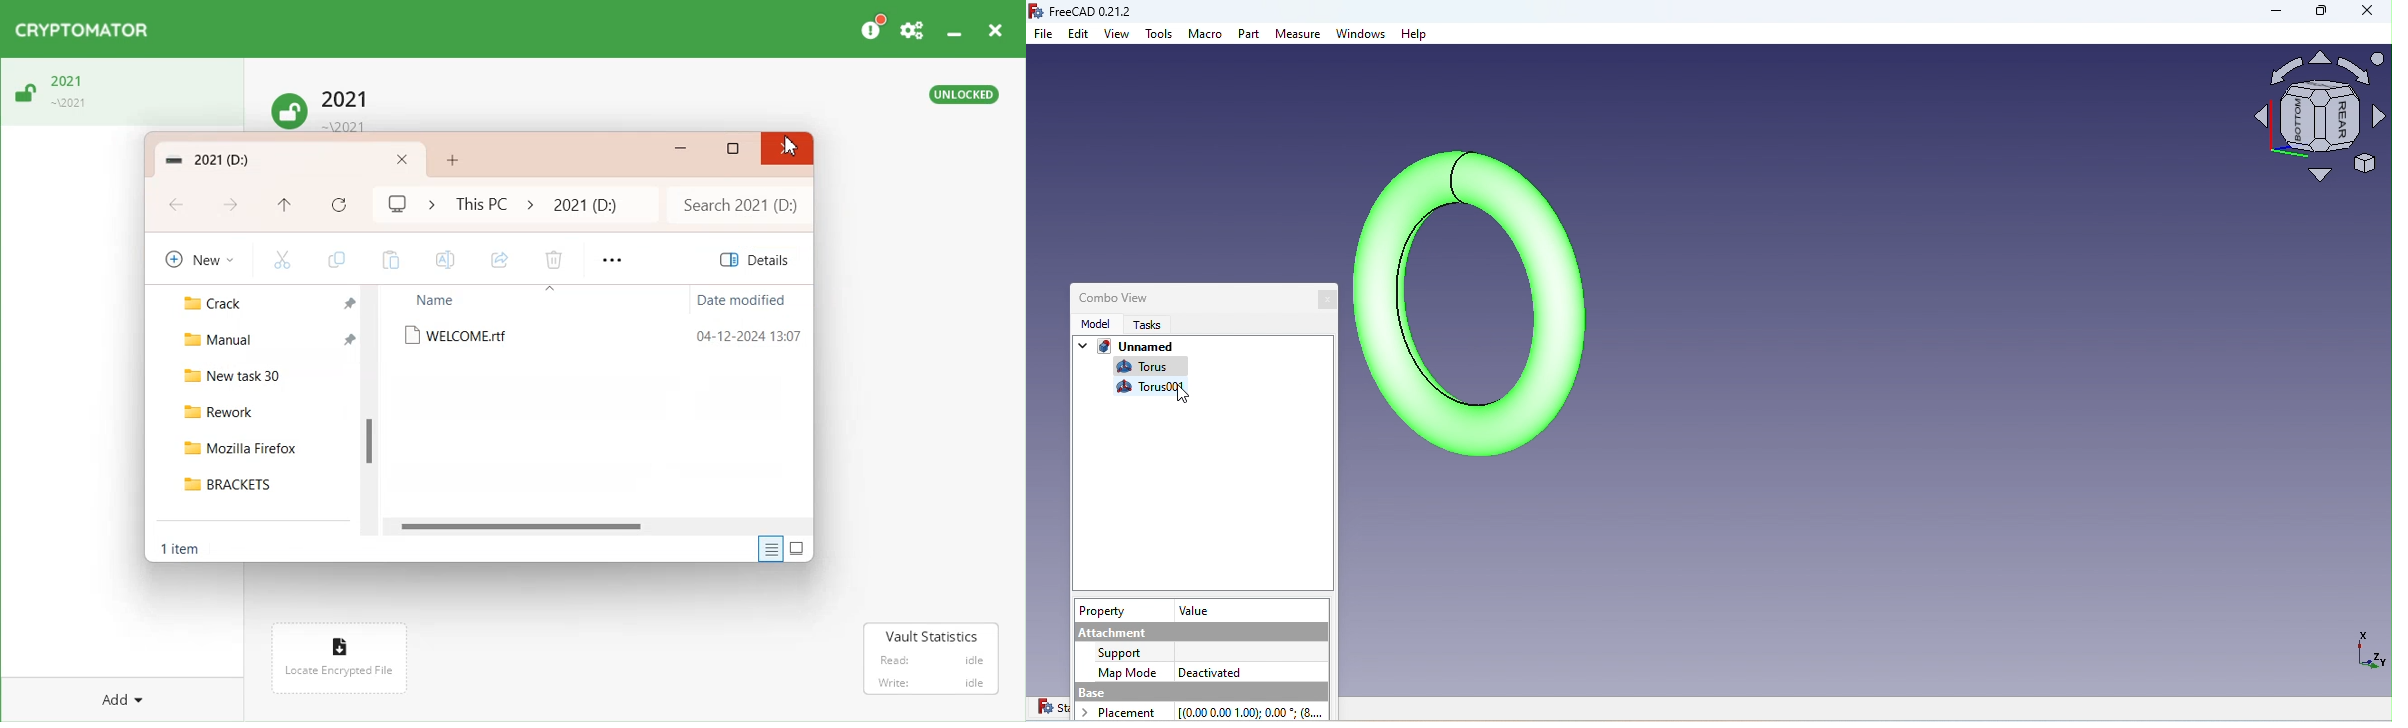 Image resolution: width=2408 pixels, height=728 pixels. Describe the element at coordinates (2367, 13) in the screenshot. I see `Close` at that location.